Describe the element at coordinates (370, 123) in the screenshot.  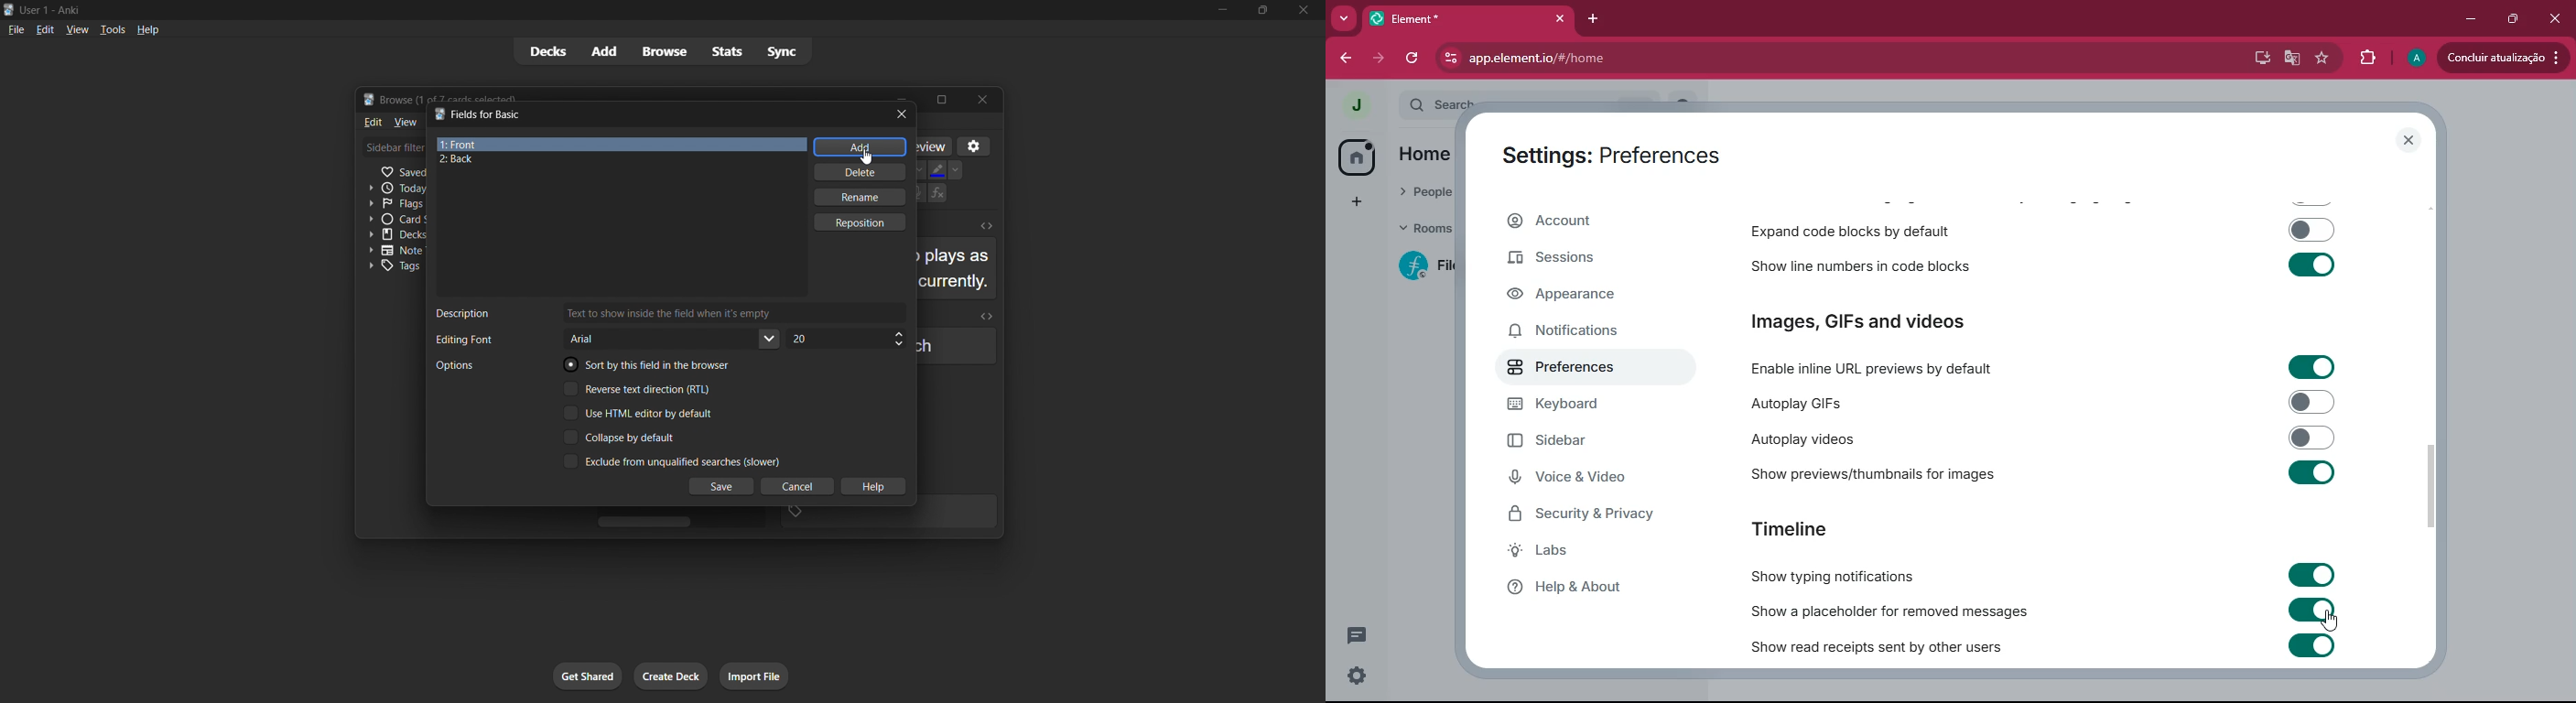
I see `Edit` at that location.